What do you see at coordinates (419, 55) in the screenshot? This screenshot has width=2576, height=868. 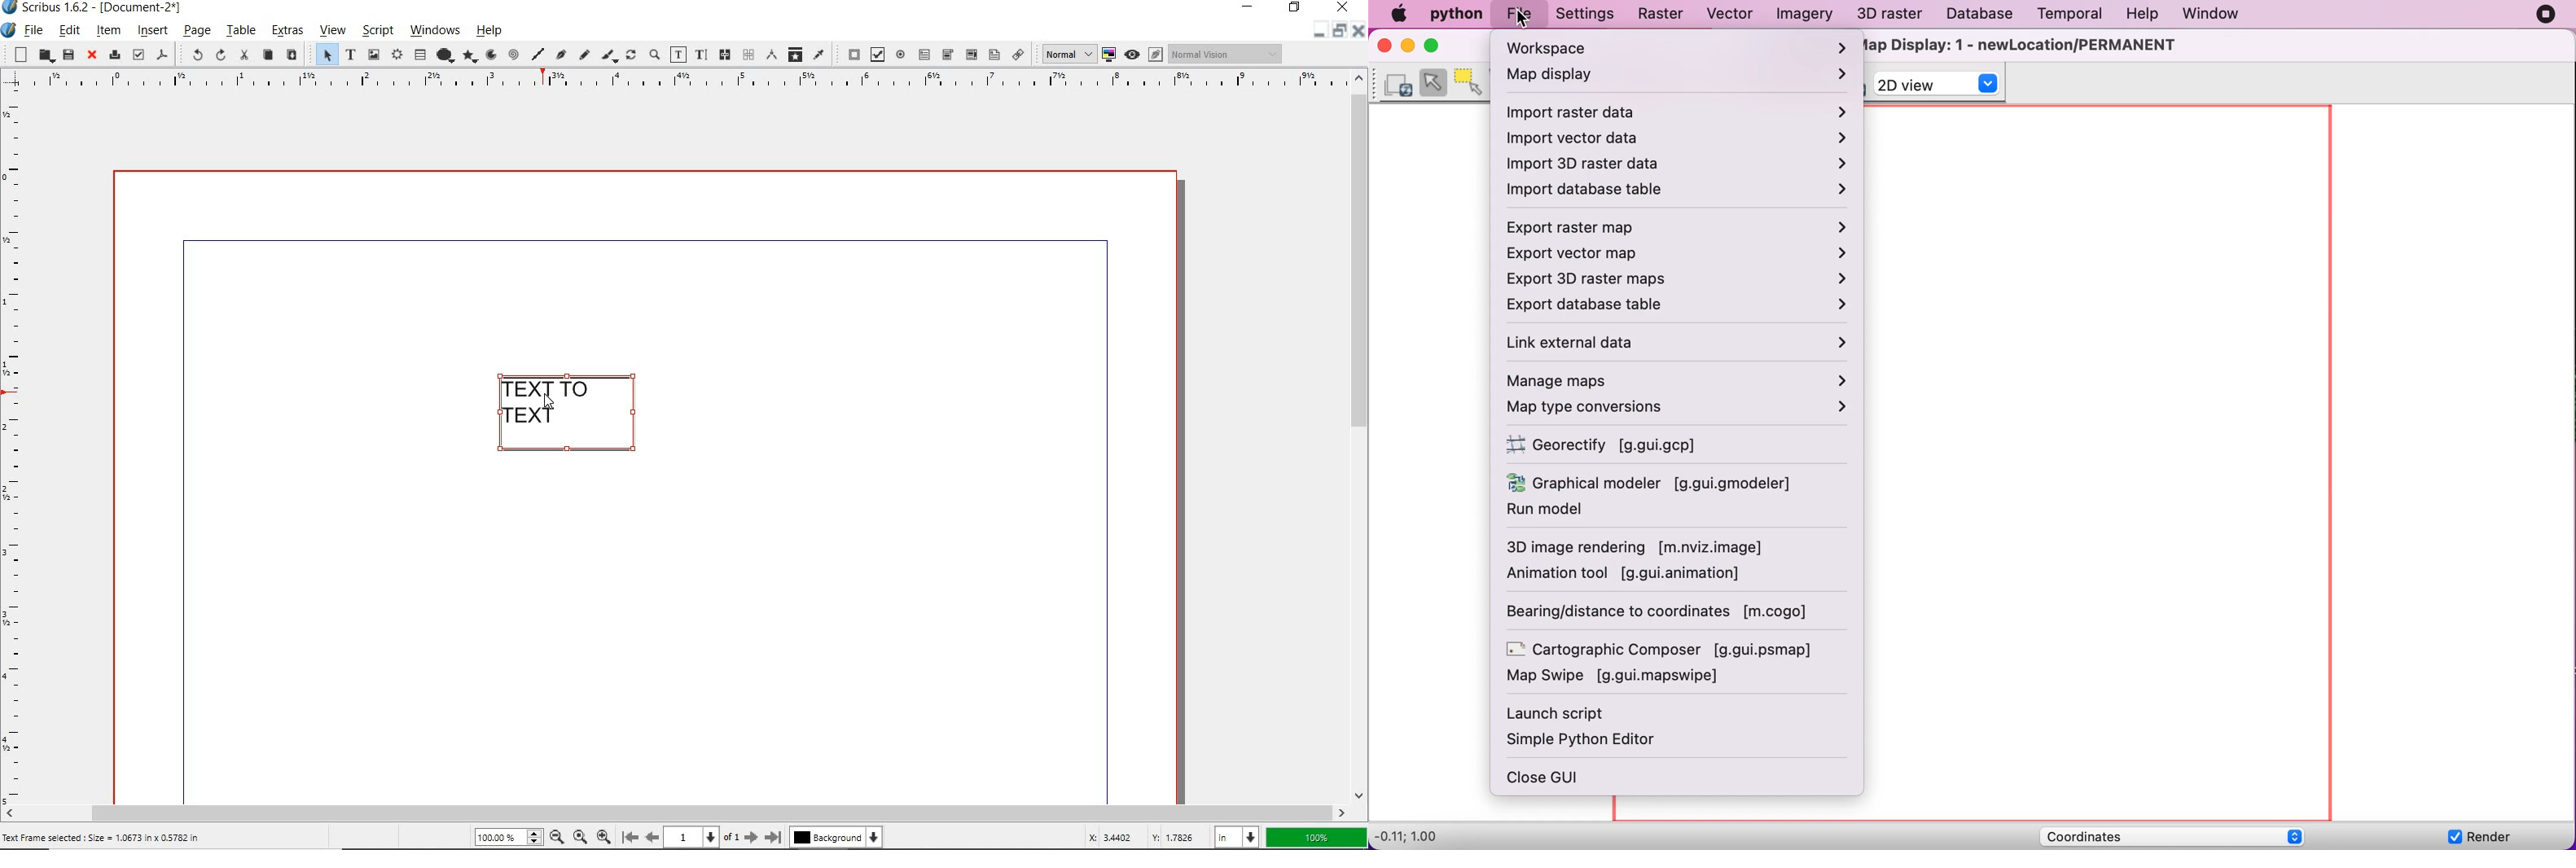 I see `table` at bounding box center [419, 55].